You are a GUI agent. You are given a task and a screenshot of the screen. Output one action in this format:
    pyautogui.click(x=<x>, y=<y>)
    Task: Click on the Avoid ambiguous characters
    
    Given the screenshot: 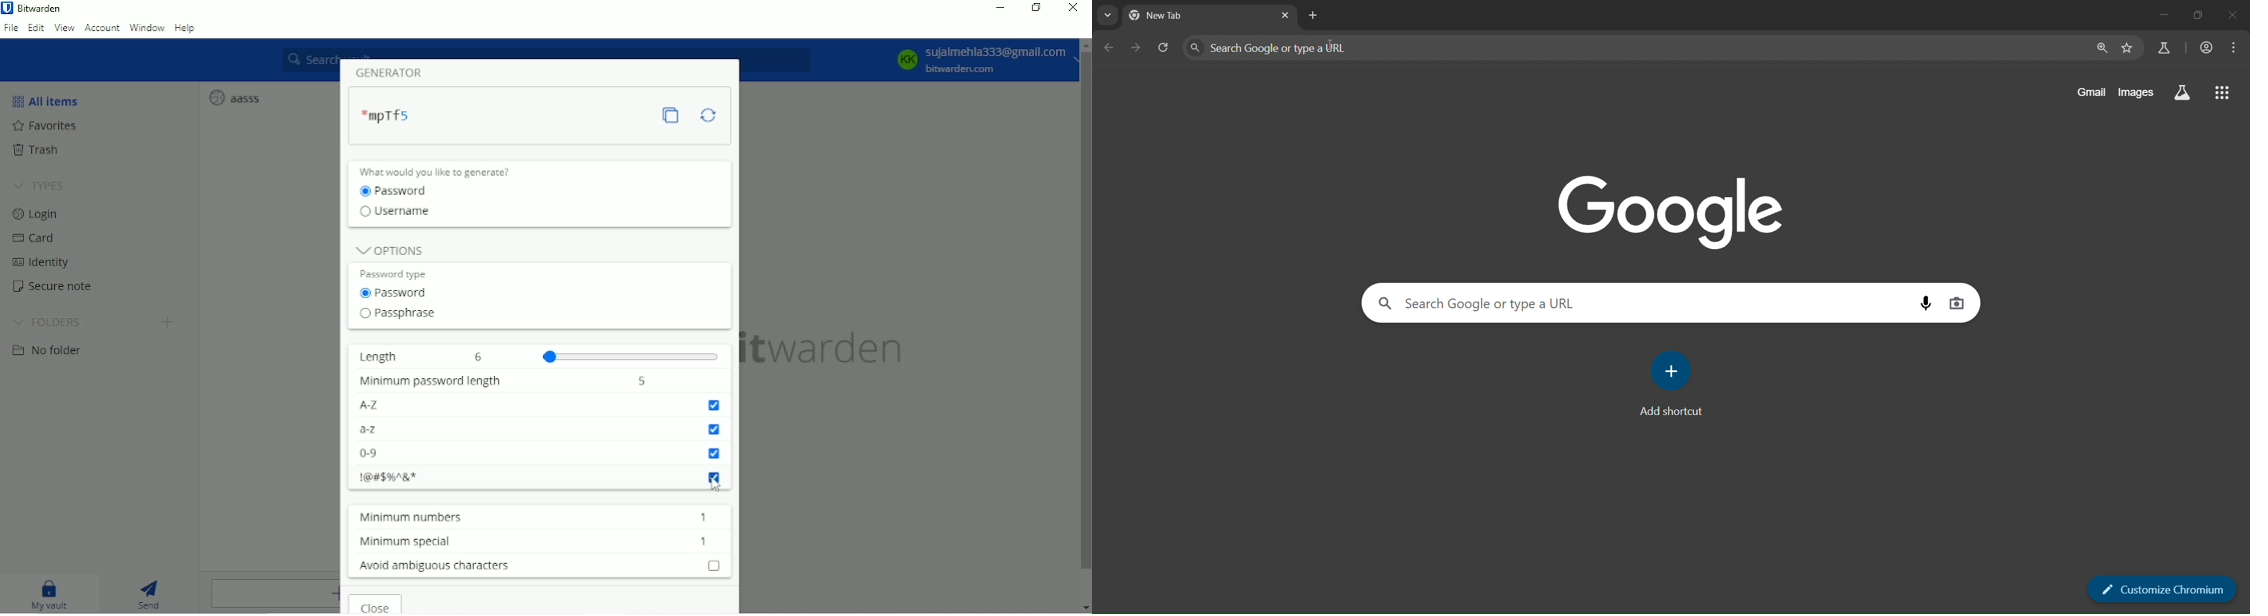 What is the action you would take?
    pyautogui.click(x=439, y=568)
    